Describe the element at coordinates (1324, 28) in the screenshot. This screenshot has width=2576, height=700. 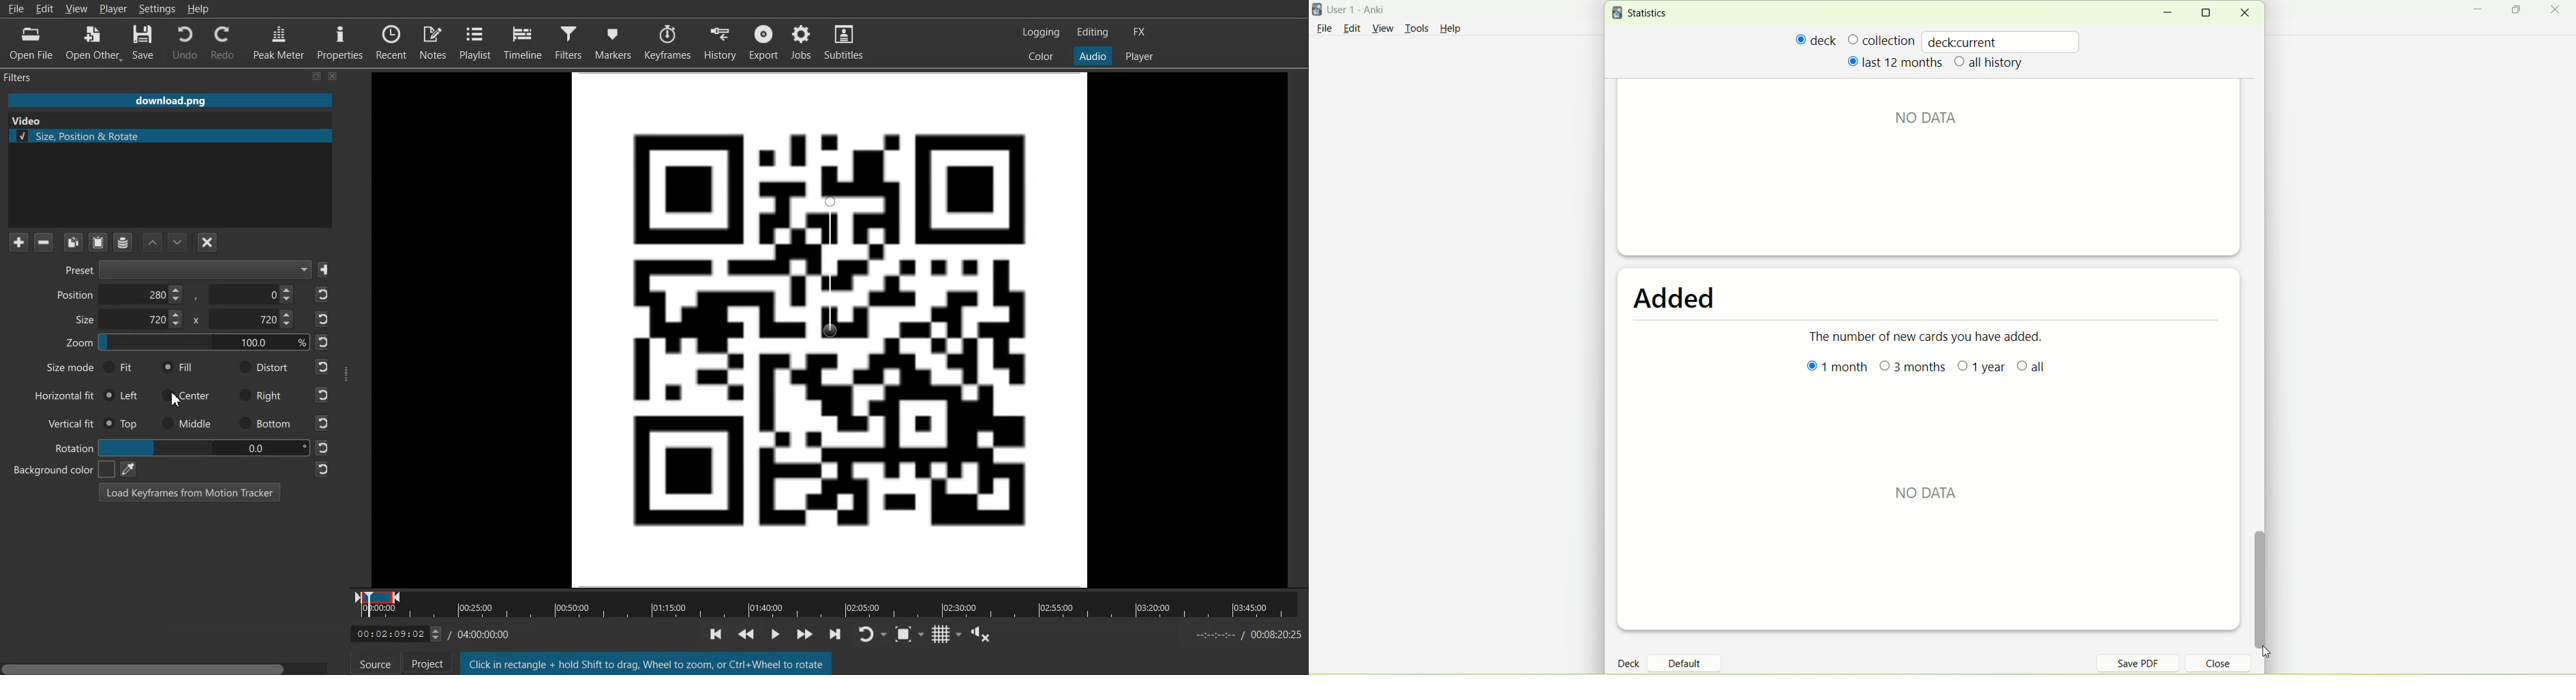
I see `File ` at that location.